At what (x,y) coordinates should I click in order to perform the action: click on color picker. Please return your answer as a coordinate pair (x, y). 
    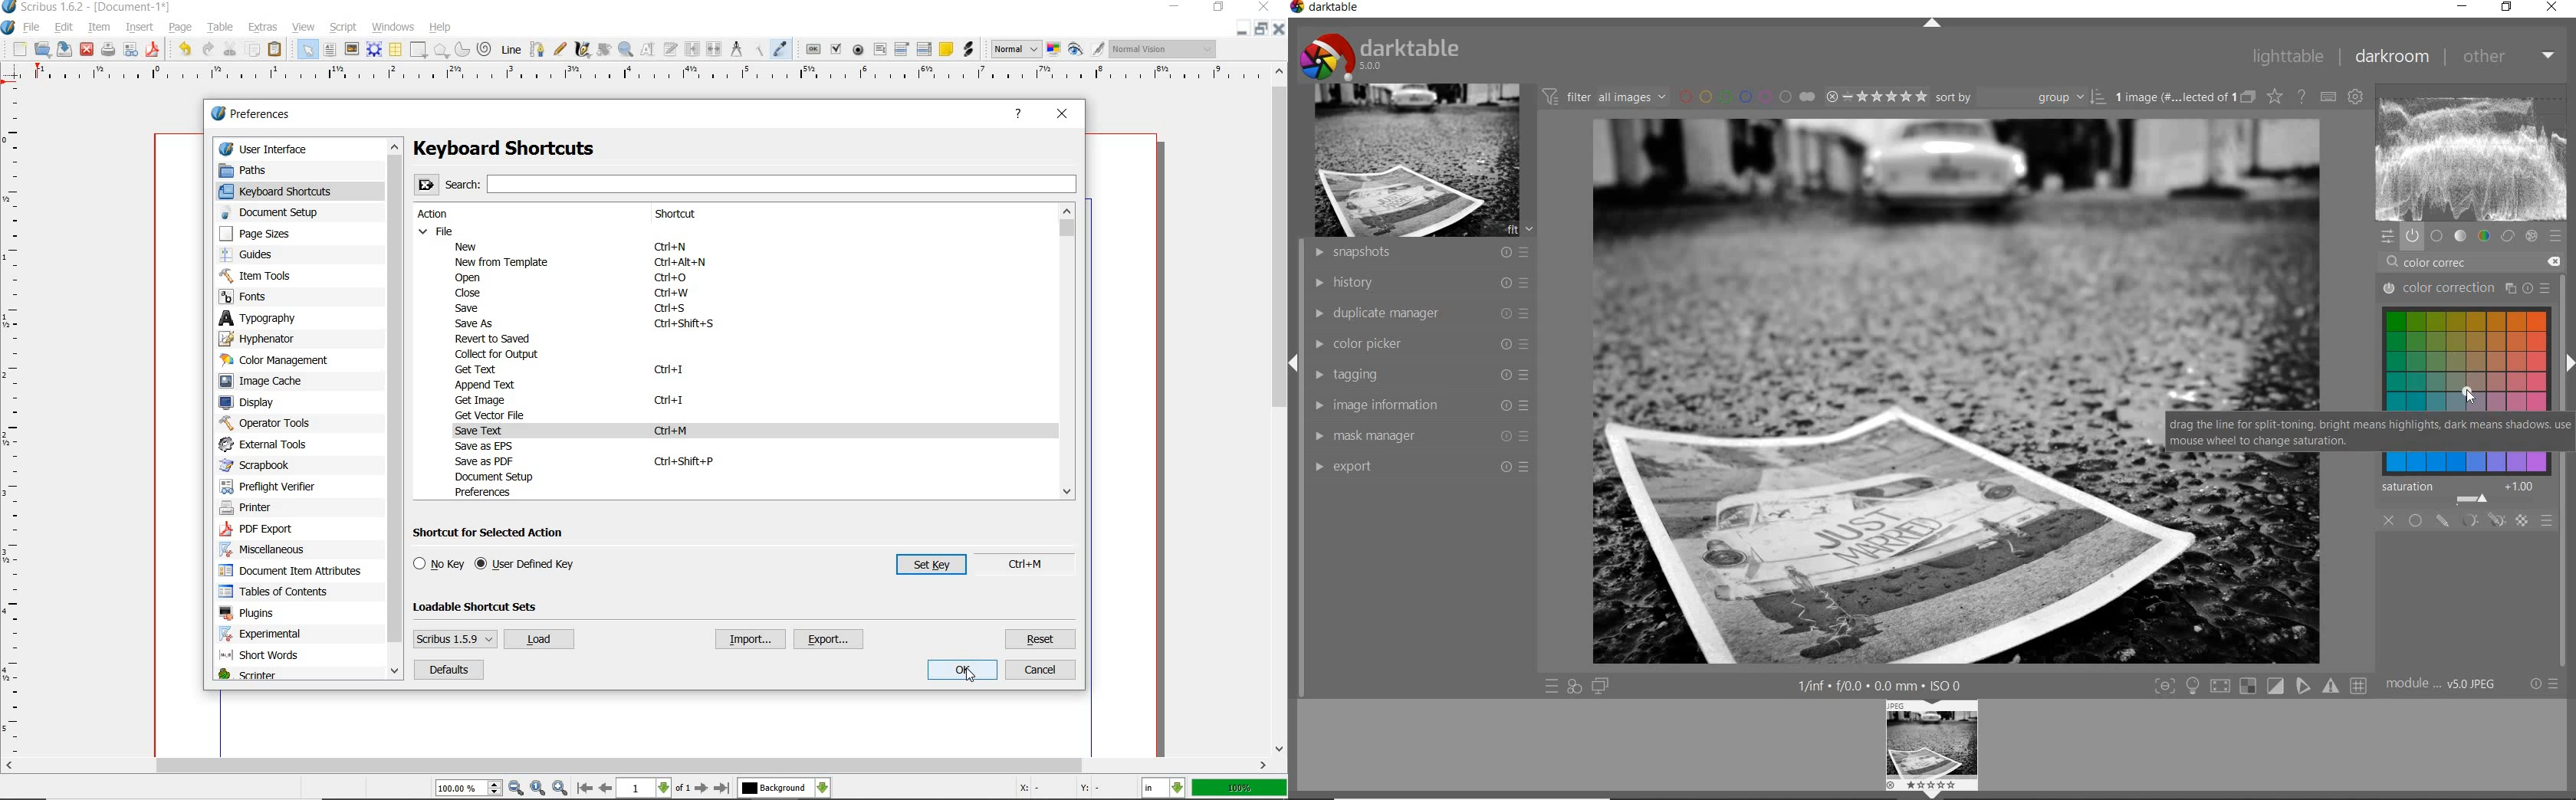
    Looking at the image, I should click on (1423, 344).